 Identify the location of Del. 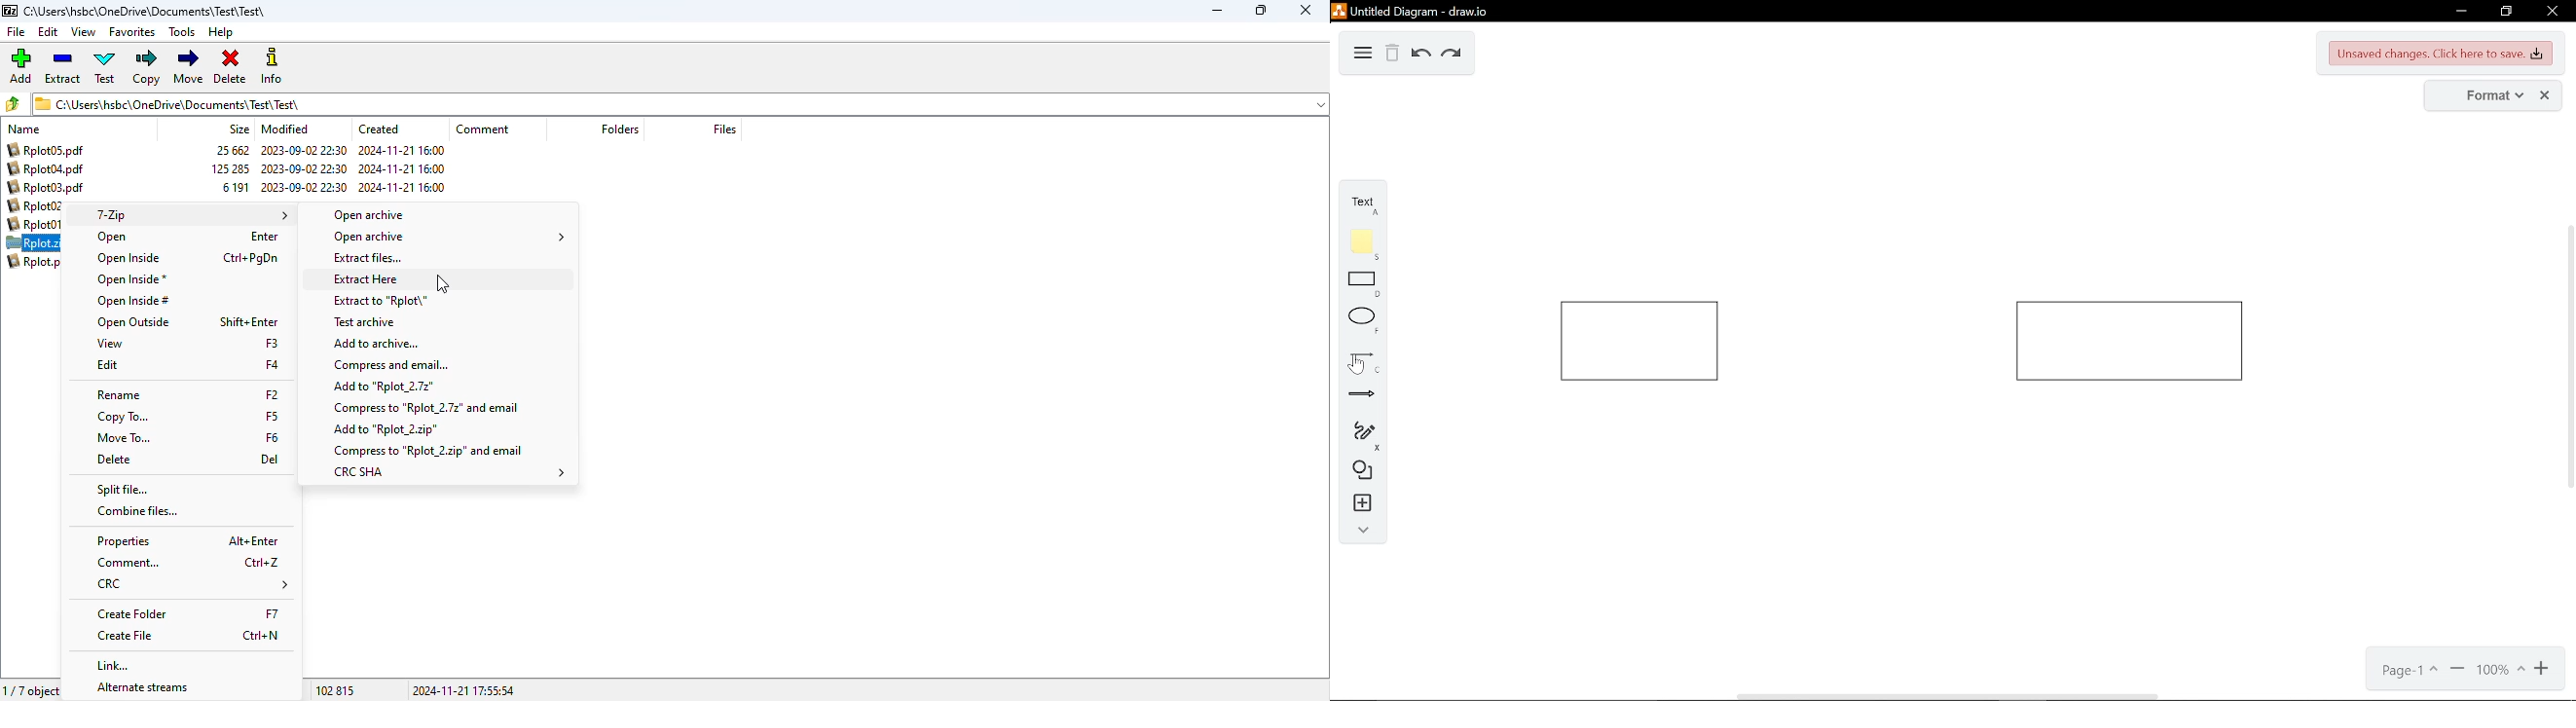
(270, 459).